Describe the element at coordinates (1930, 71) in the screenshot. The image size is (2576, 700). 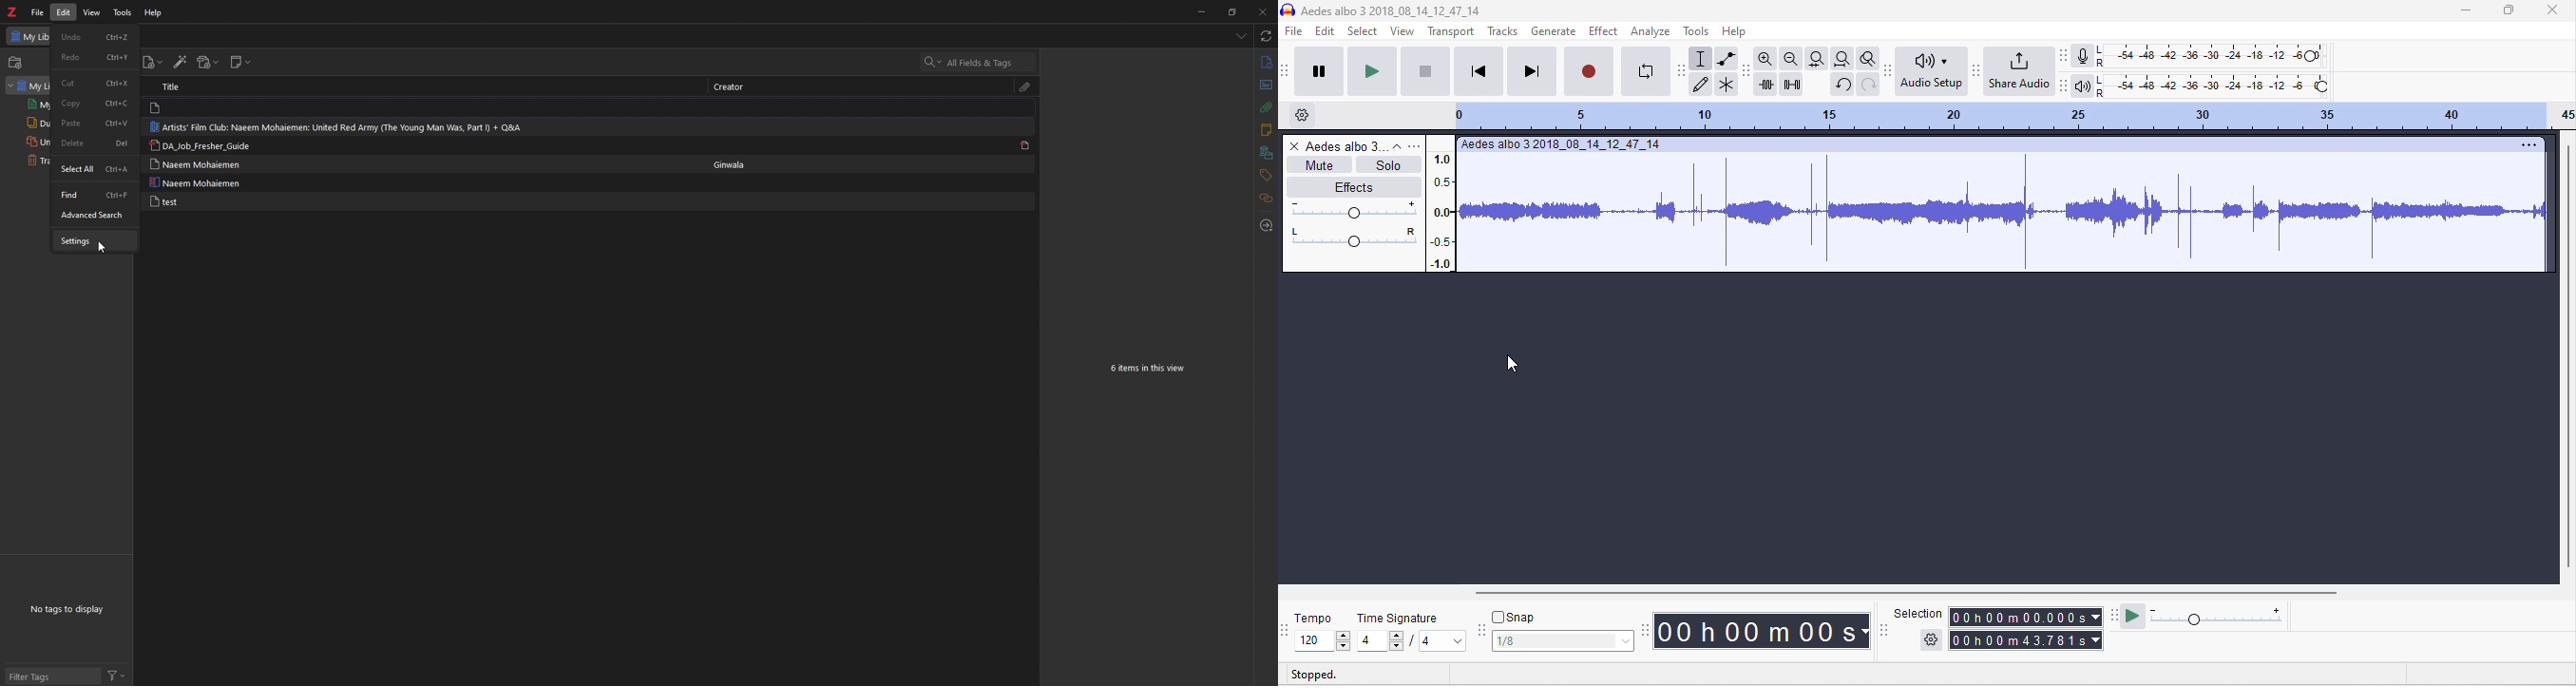
I see `audio set up` at that location.